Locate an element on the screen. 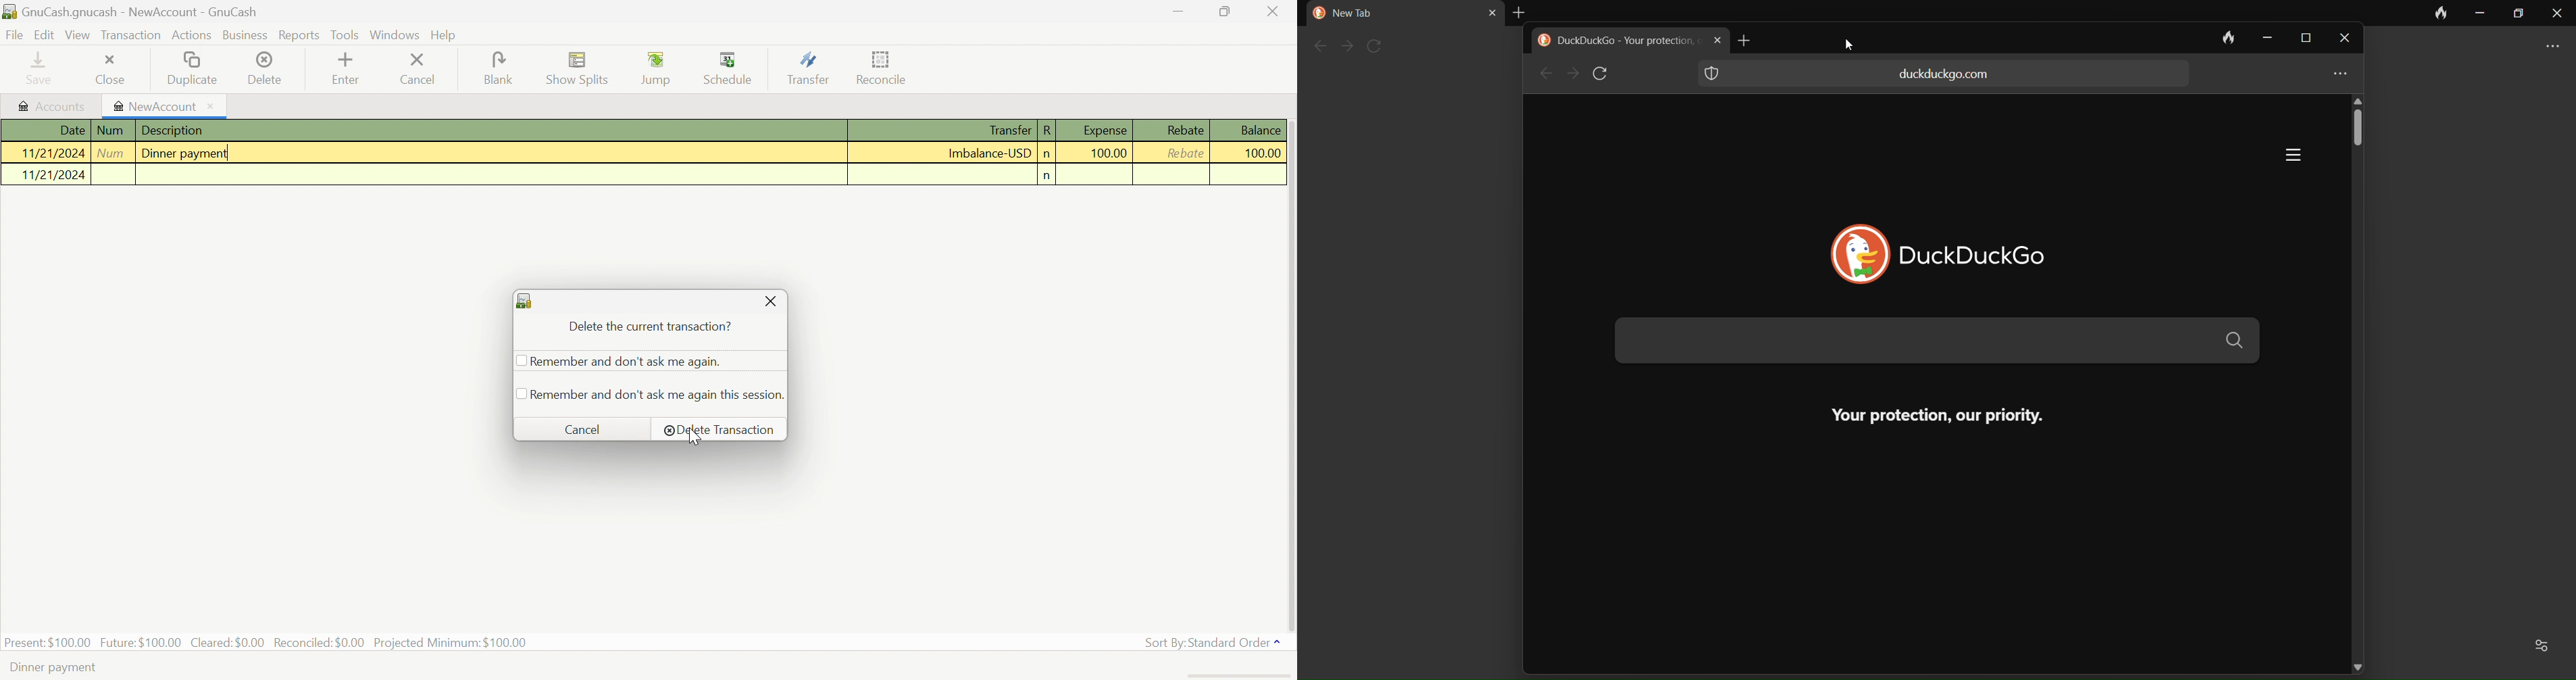 This screenshot has height=700, width=2576. new tab is located at coordinates (1747, 39).